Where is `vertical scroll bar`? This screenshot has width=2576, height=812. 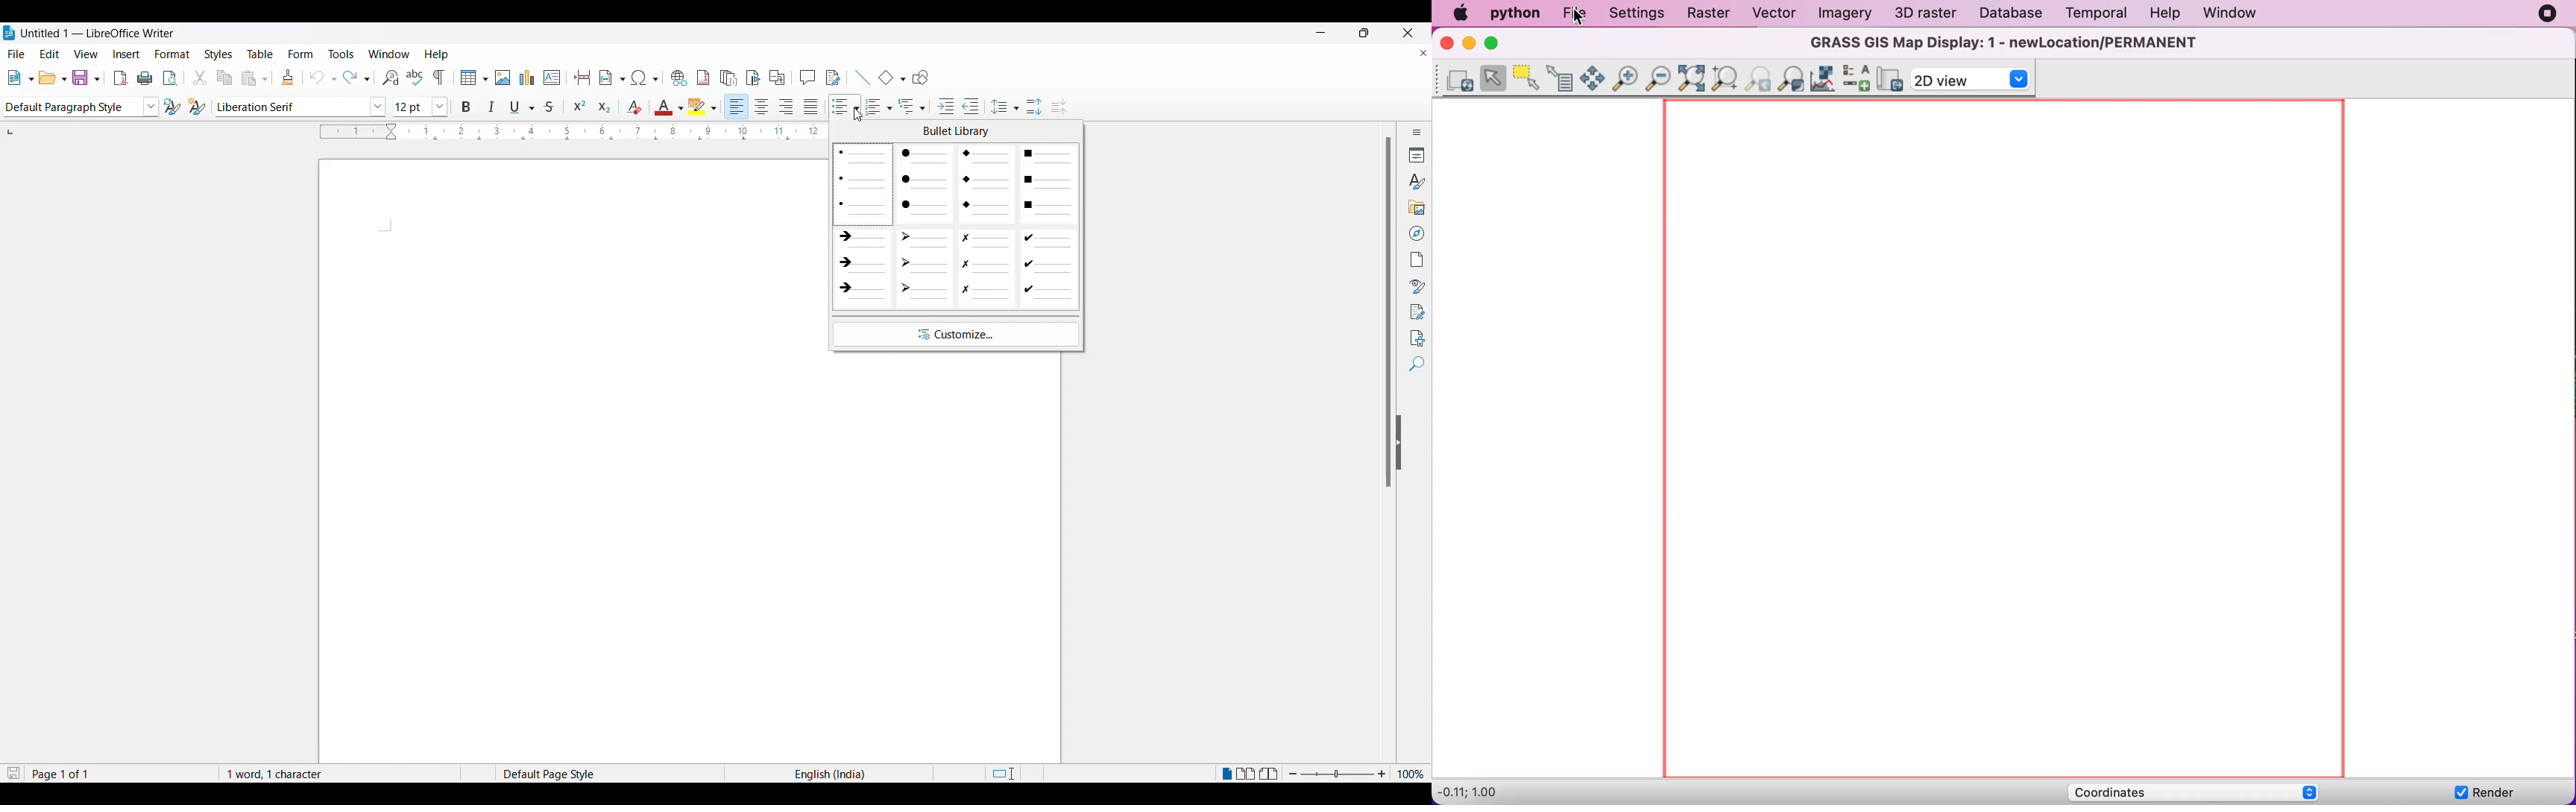
vertical scroll bar is located at coordinates (1381, 314).